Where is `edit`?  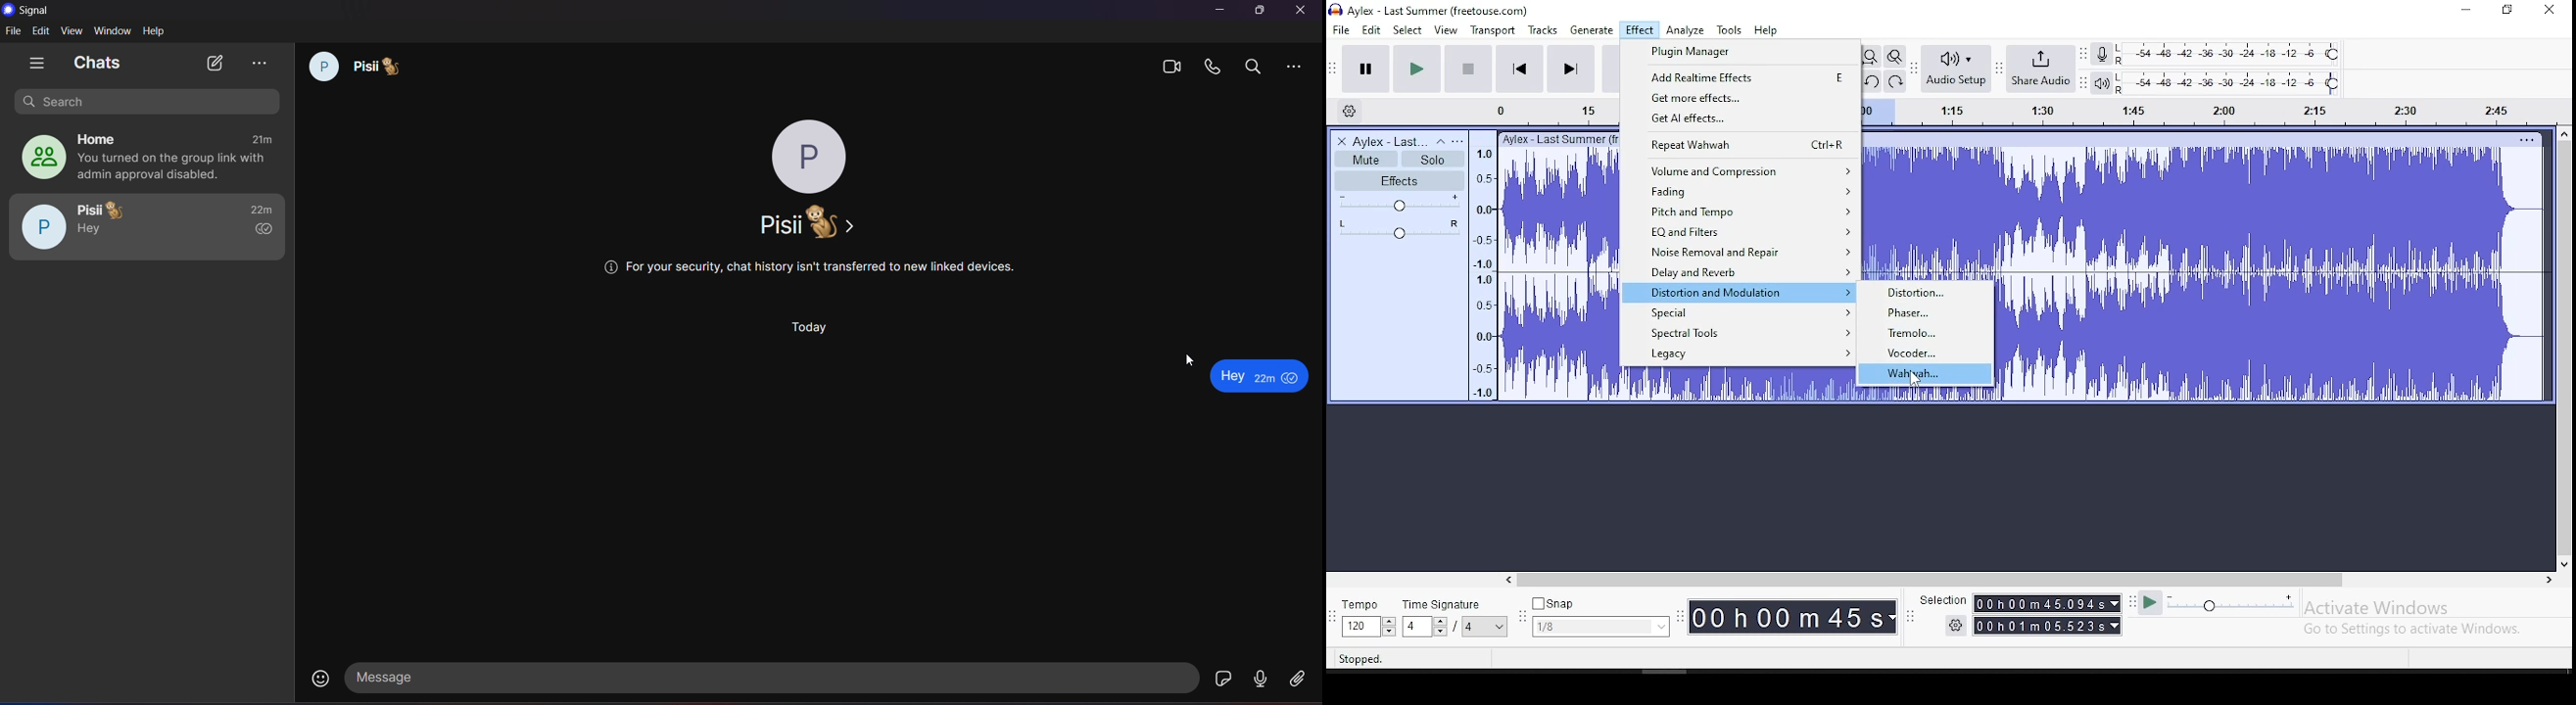
edit is located at coordinates (41, 32).